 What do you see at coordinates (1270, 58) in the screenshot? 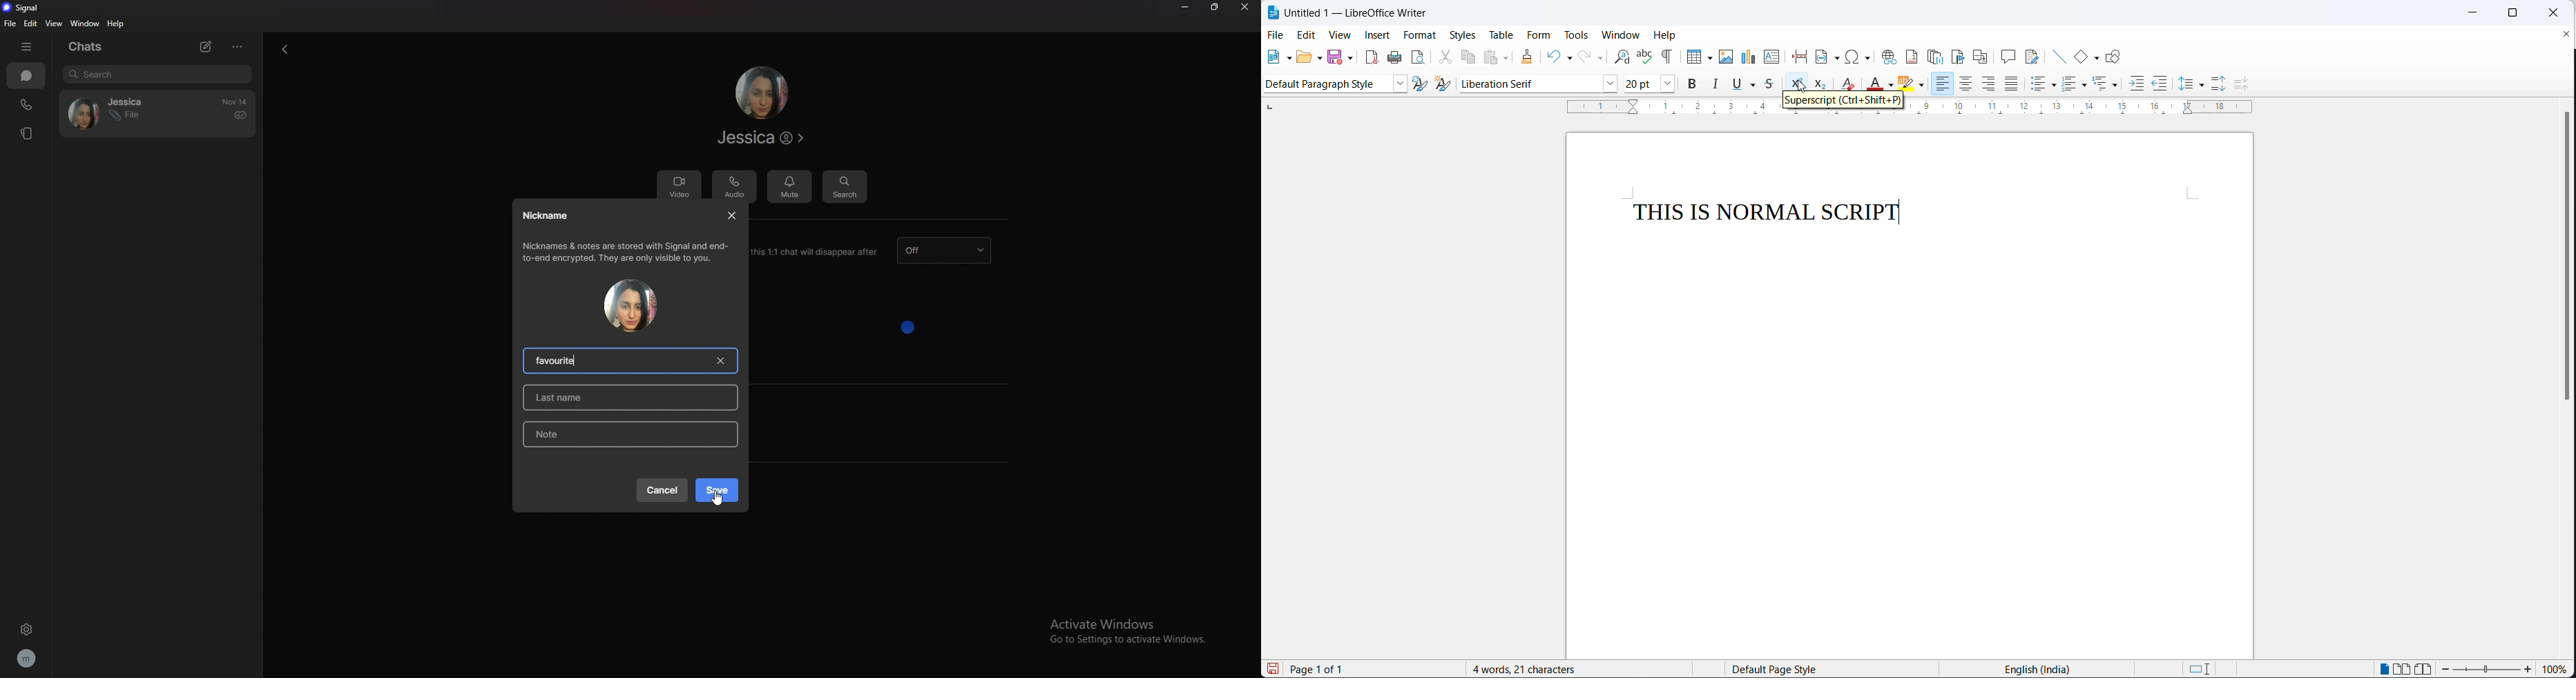
I see `new file` at bounding box center [1270, 58].